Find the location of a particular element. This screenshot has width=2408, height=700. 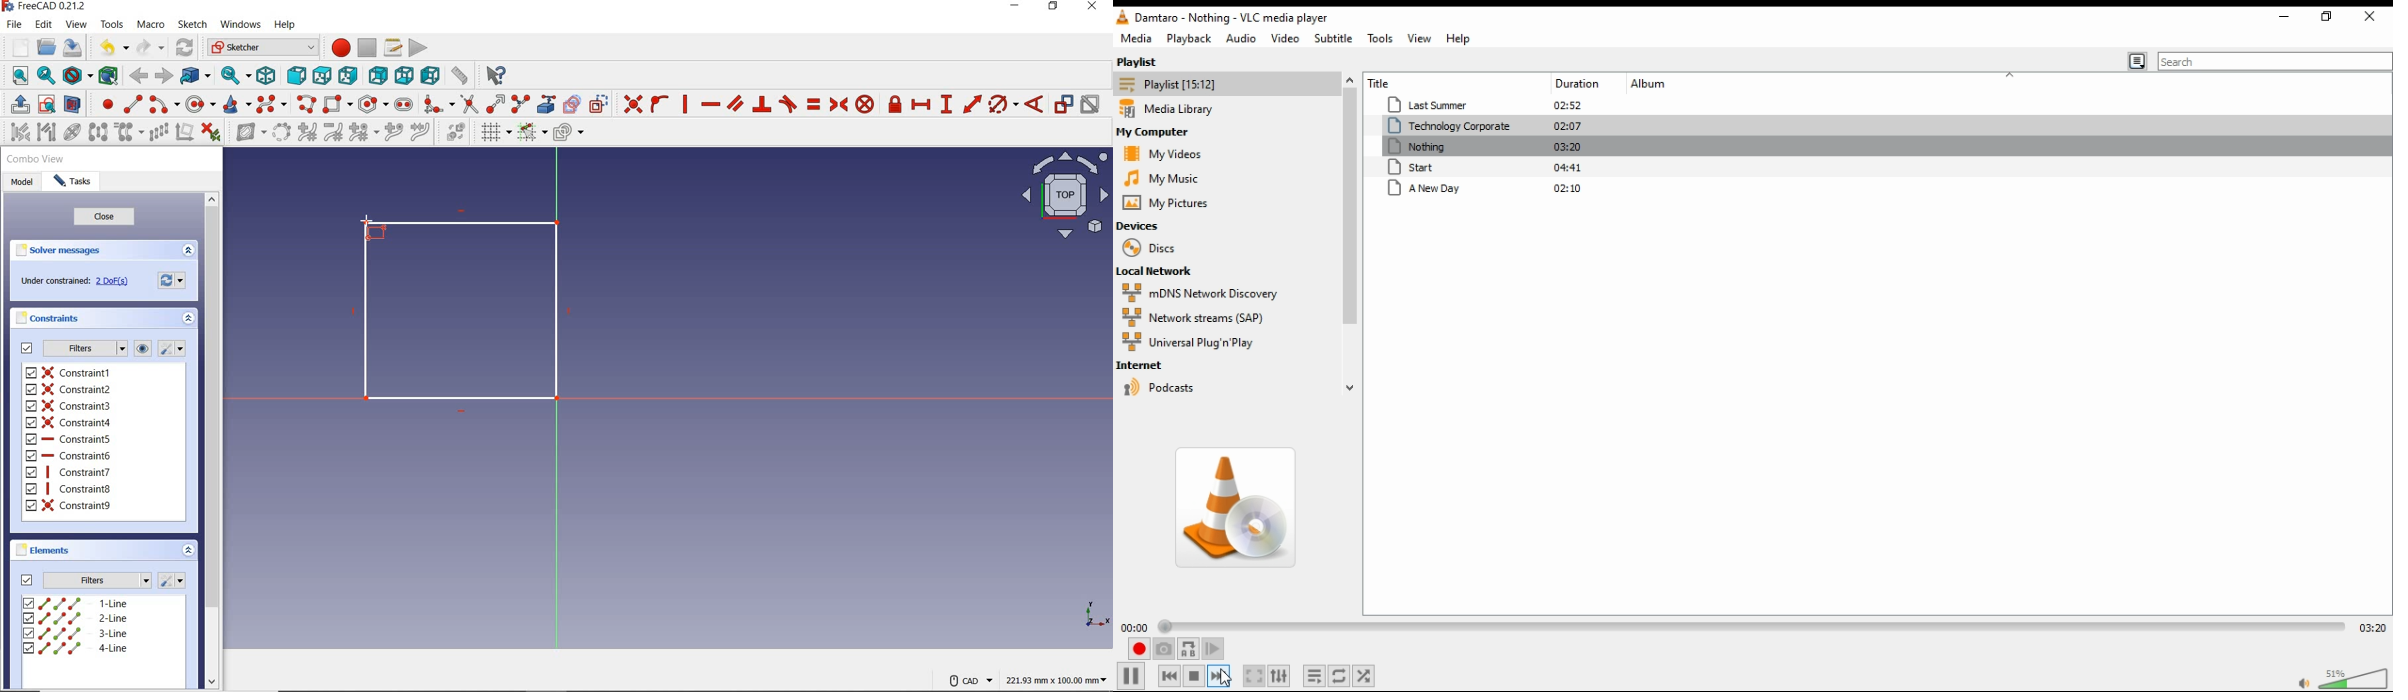

forward is located at coordinates (164, 76).